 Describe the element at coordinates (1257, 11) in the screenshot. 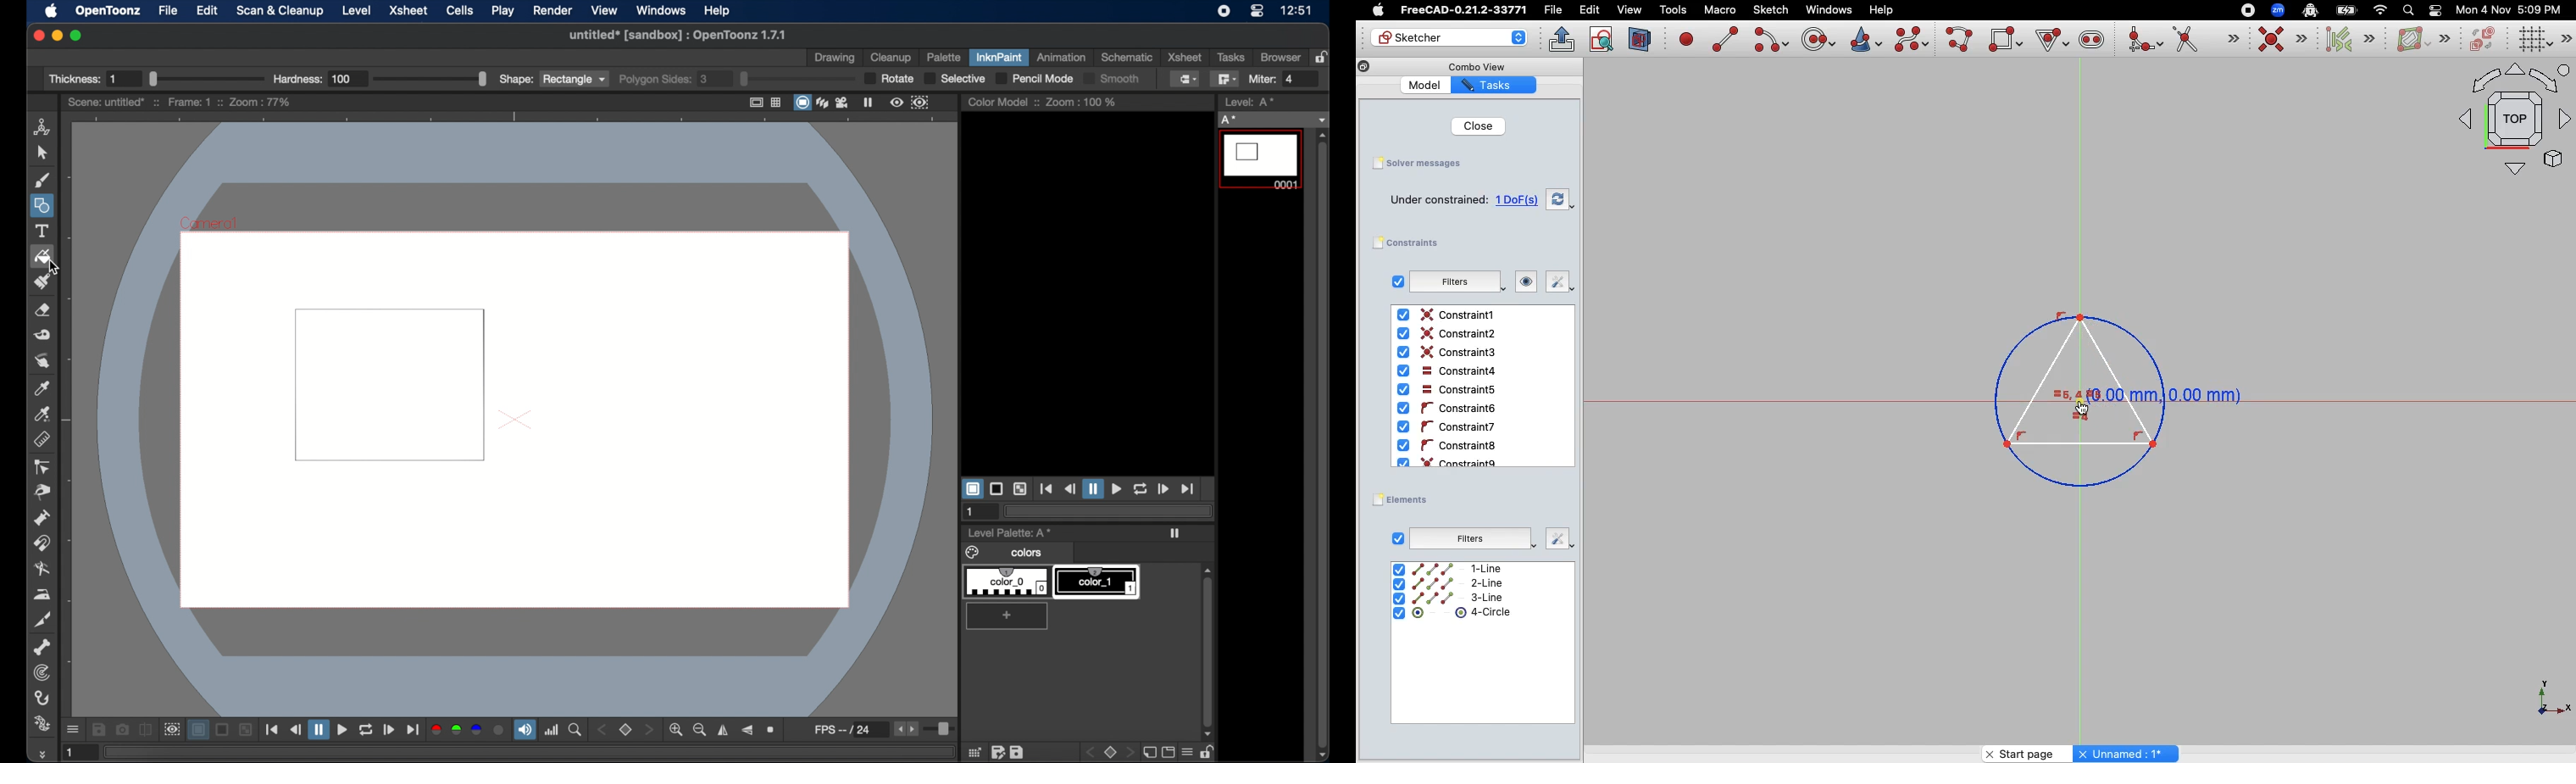

I see `control center` at that location.